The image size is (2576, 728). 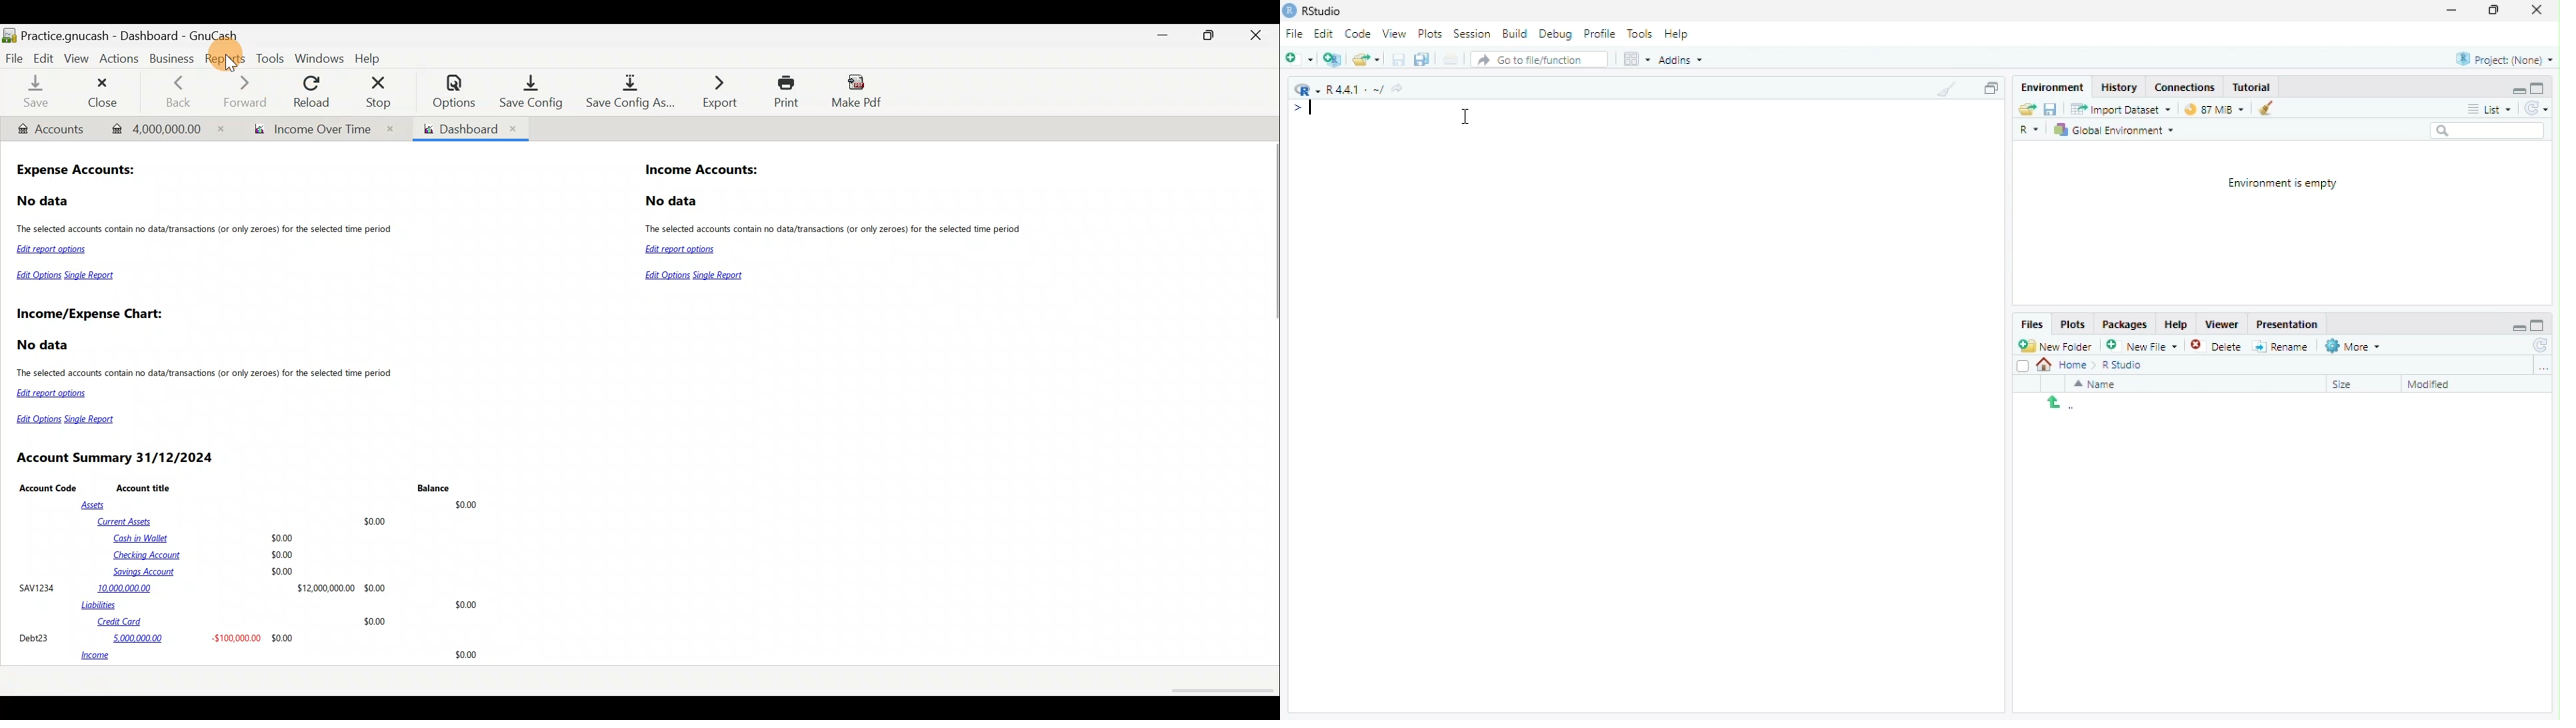 What do you see at coordinates (1532, 60) in the screenshot?
I see `Go to file/function` at bounding box center [1532, 60].